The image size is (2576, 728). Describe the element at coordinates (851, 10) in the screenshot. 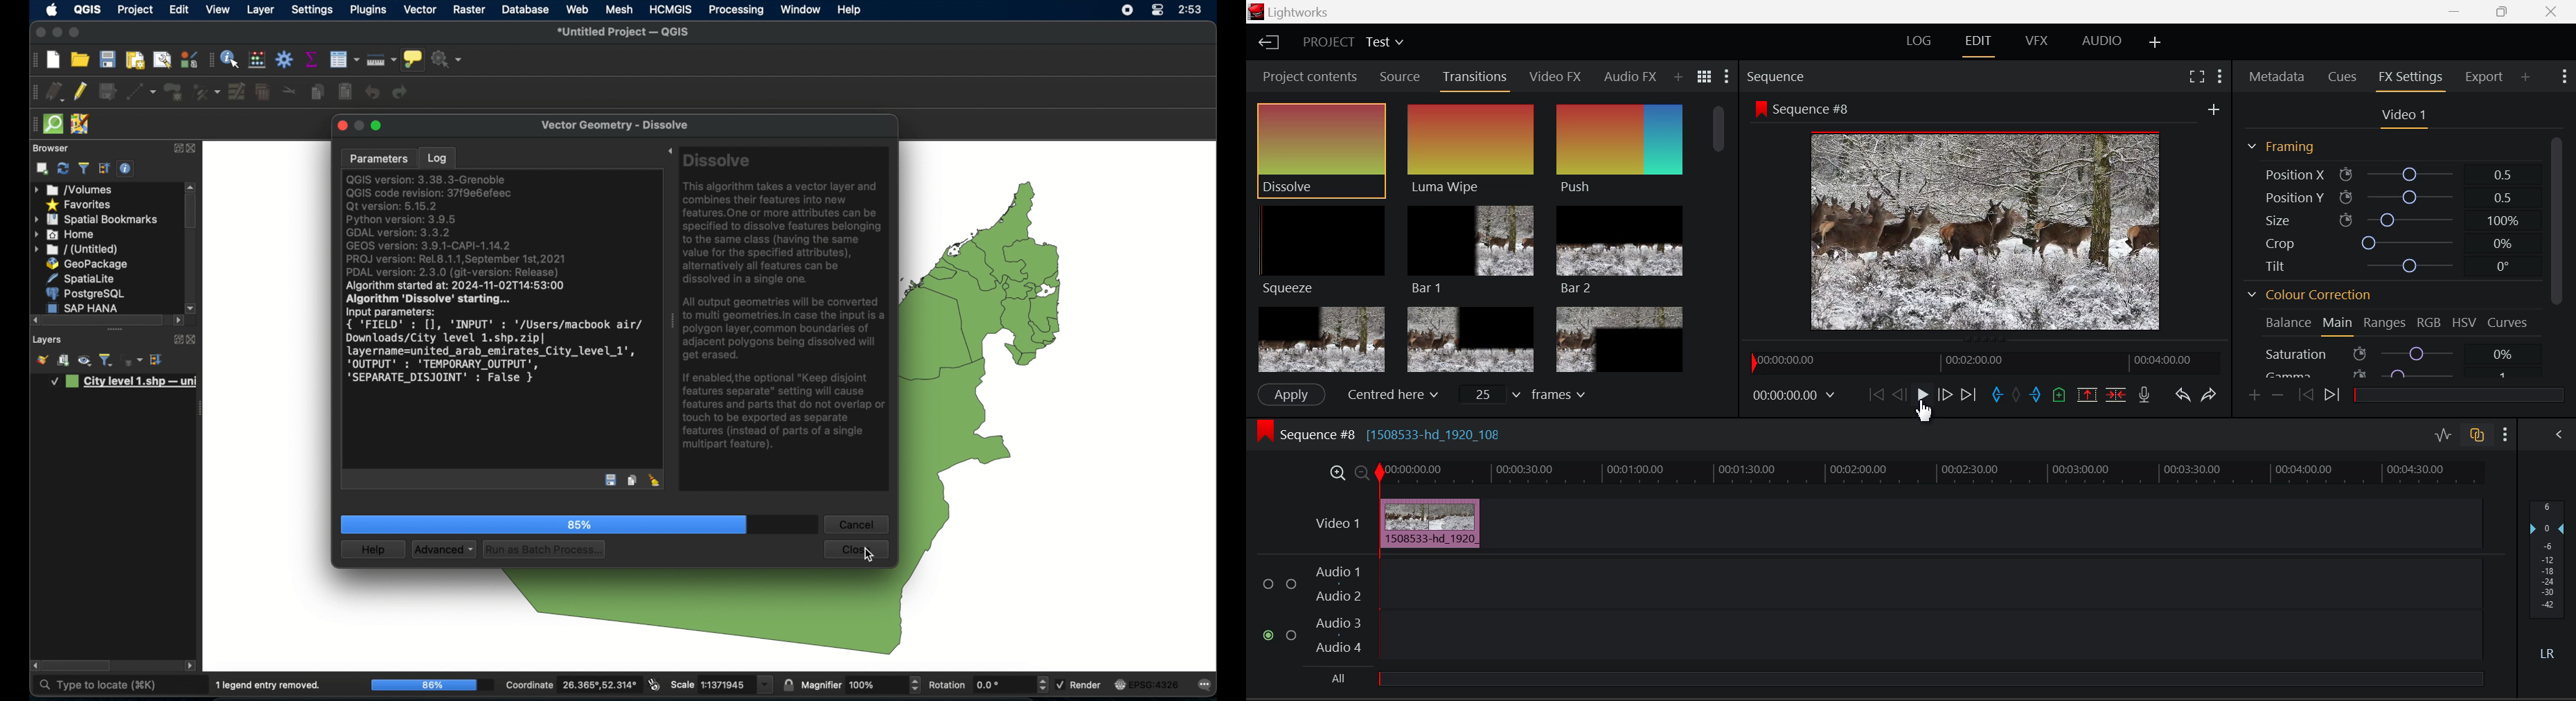

I see `help` at that location.